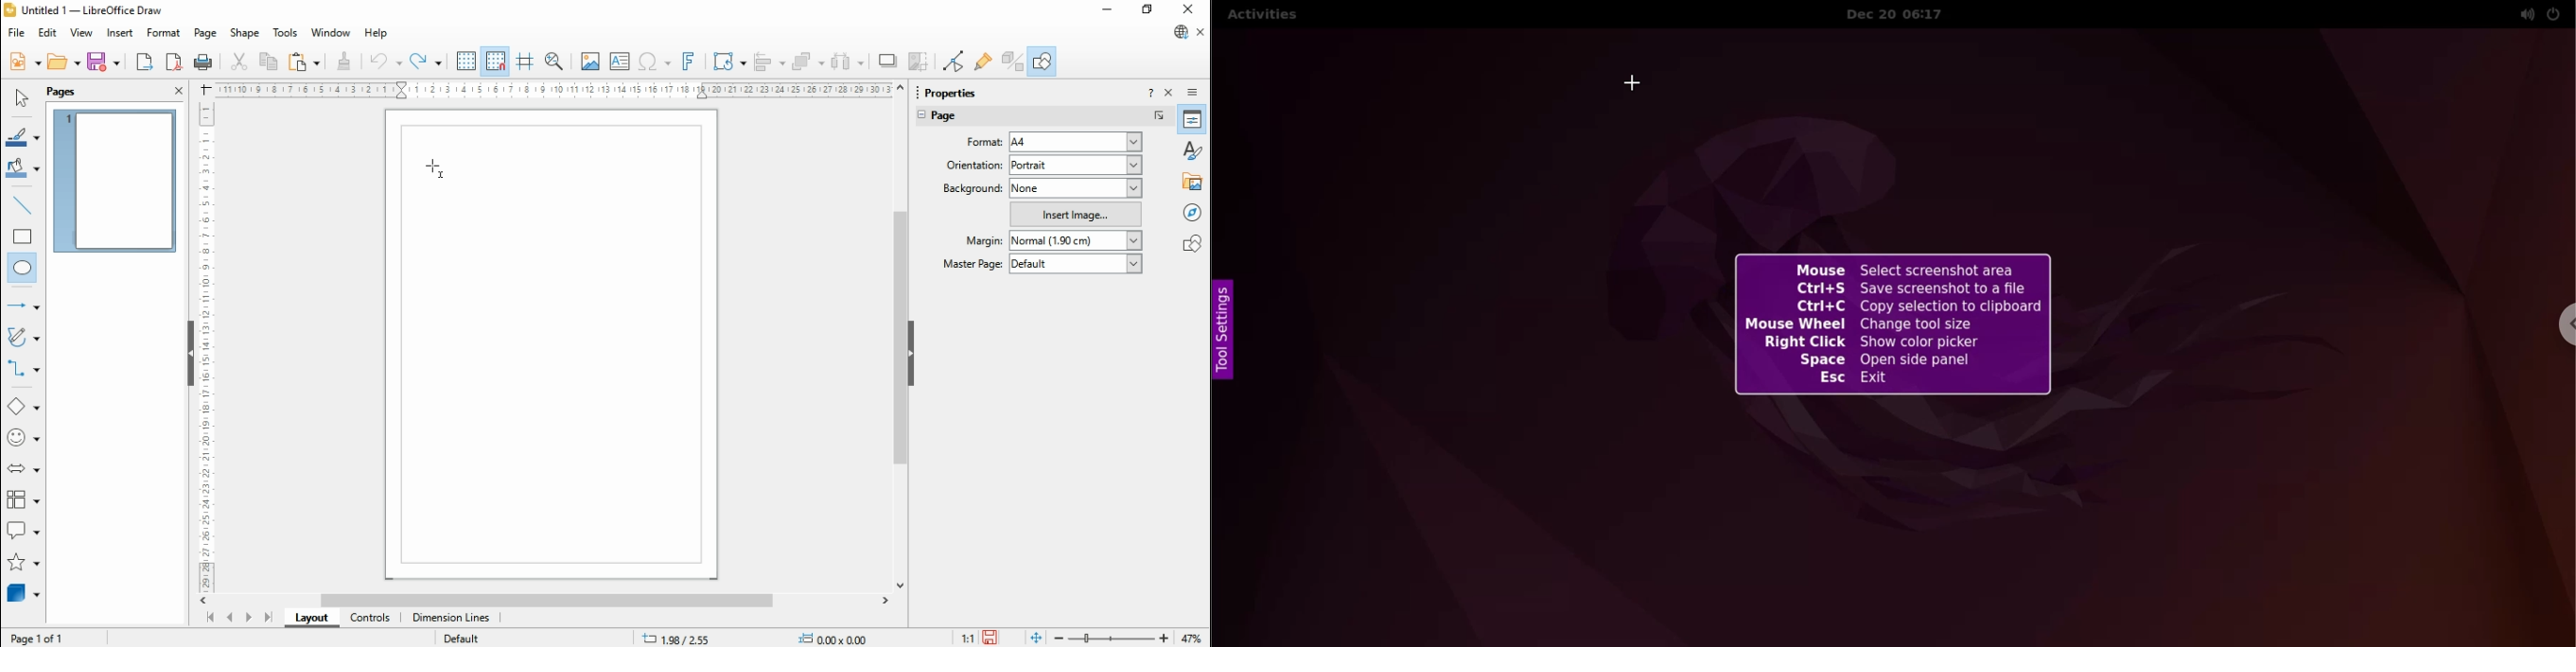  Describe the element at coordinates (589, 61) in the screenshot. I see `insert image` at that location.